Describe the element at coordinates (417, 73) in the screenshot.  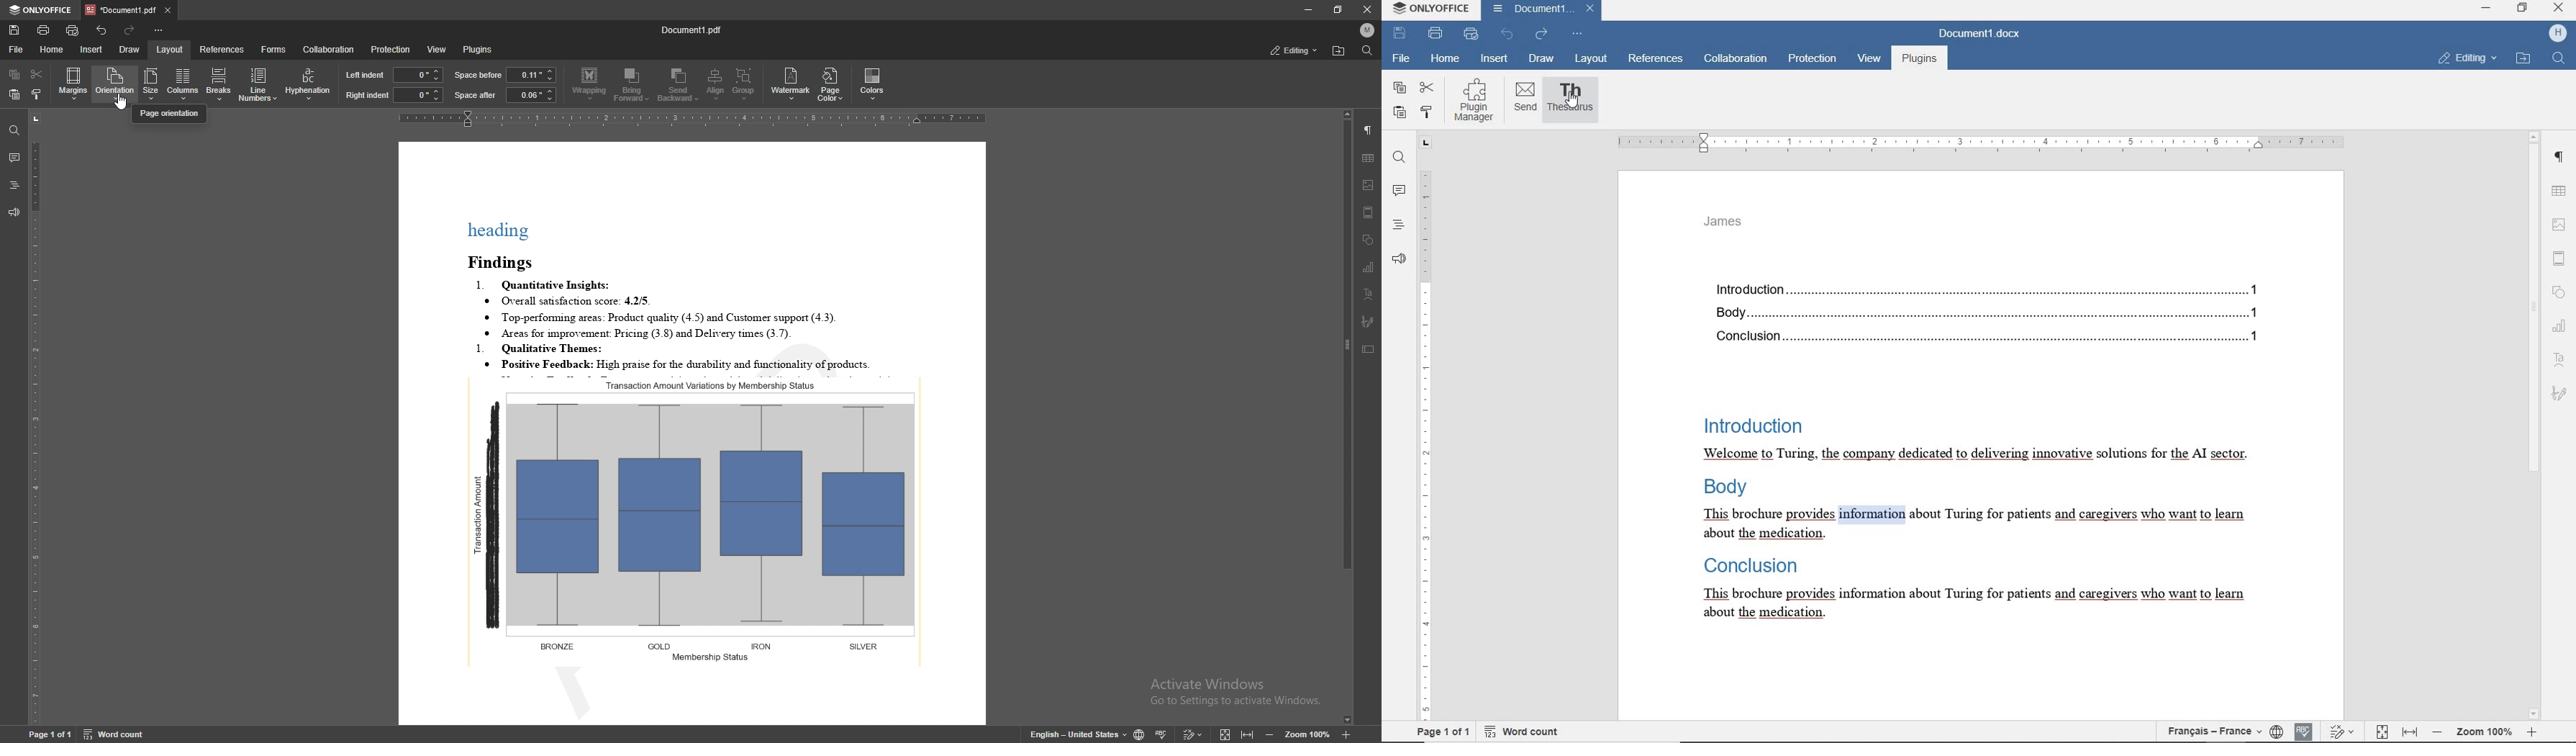
I see `input left indent` at that location.